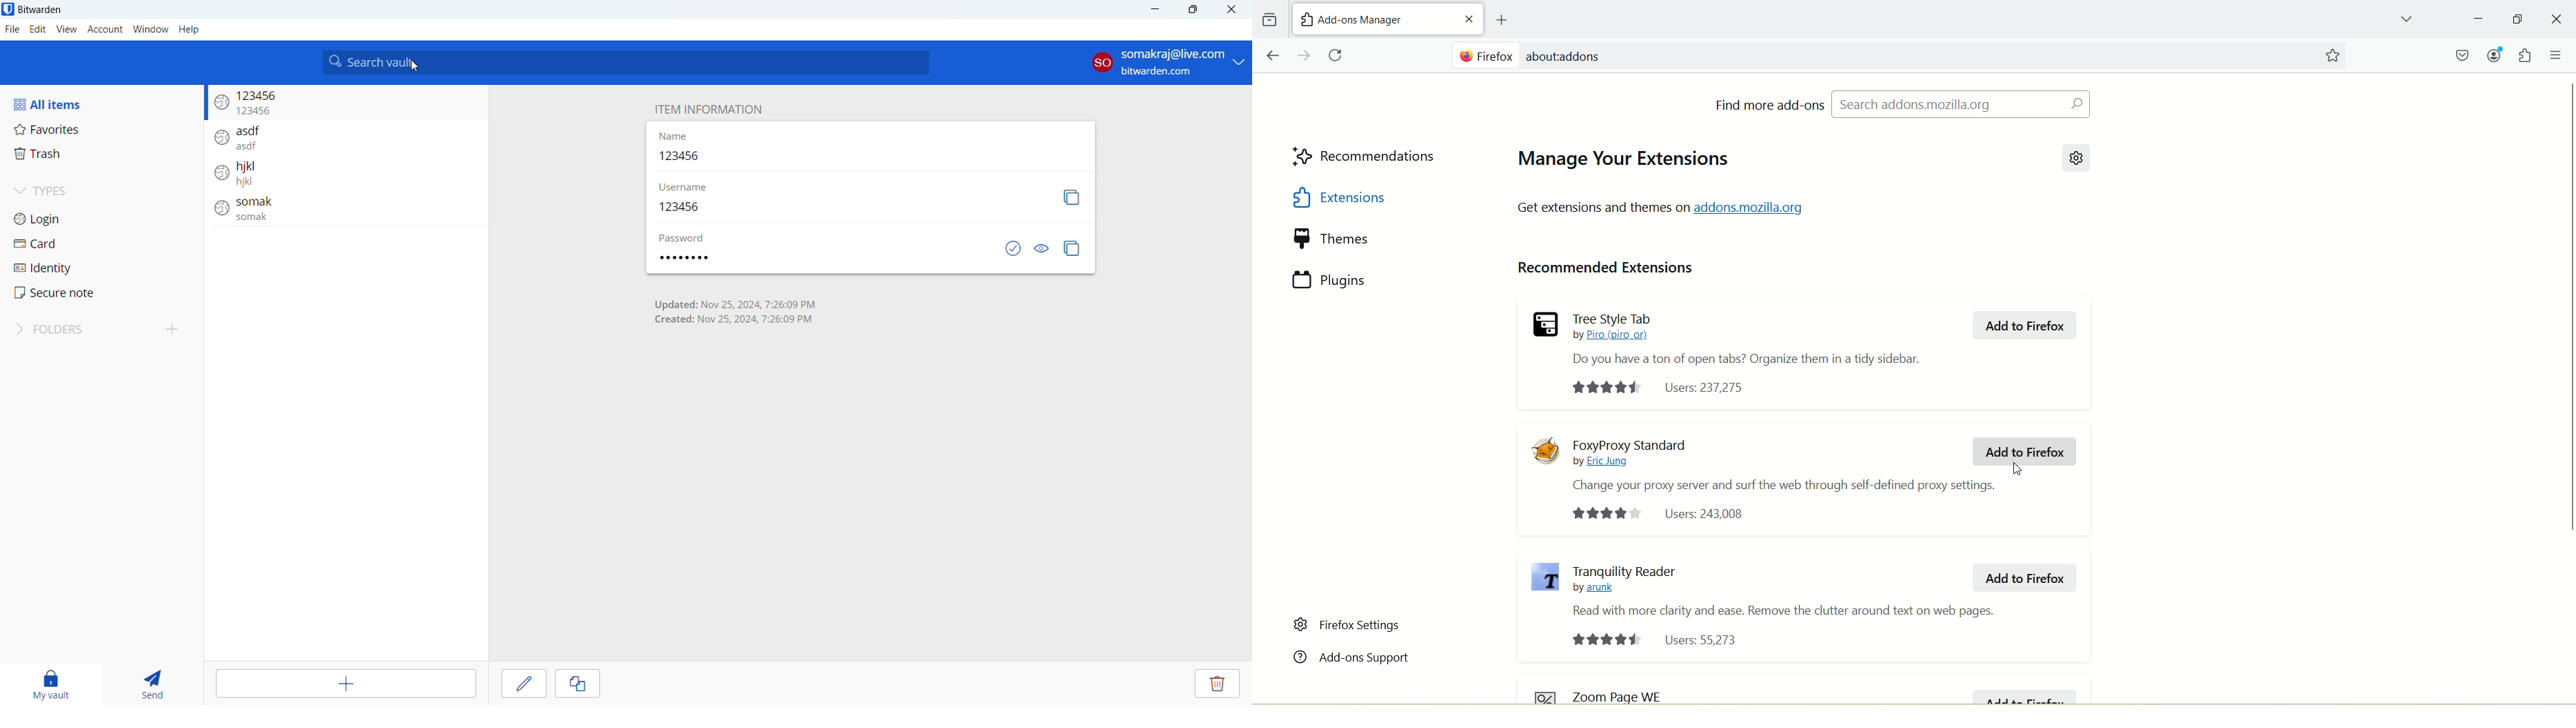  Describe the element at coordinates (101, 104) in the screenshot. I see `all items` at that location.